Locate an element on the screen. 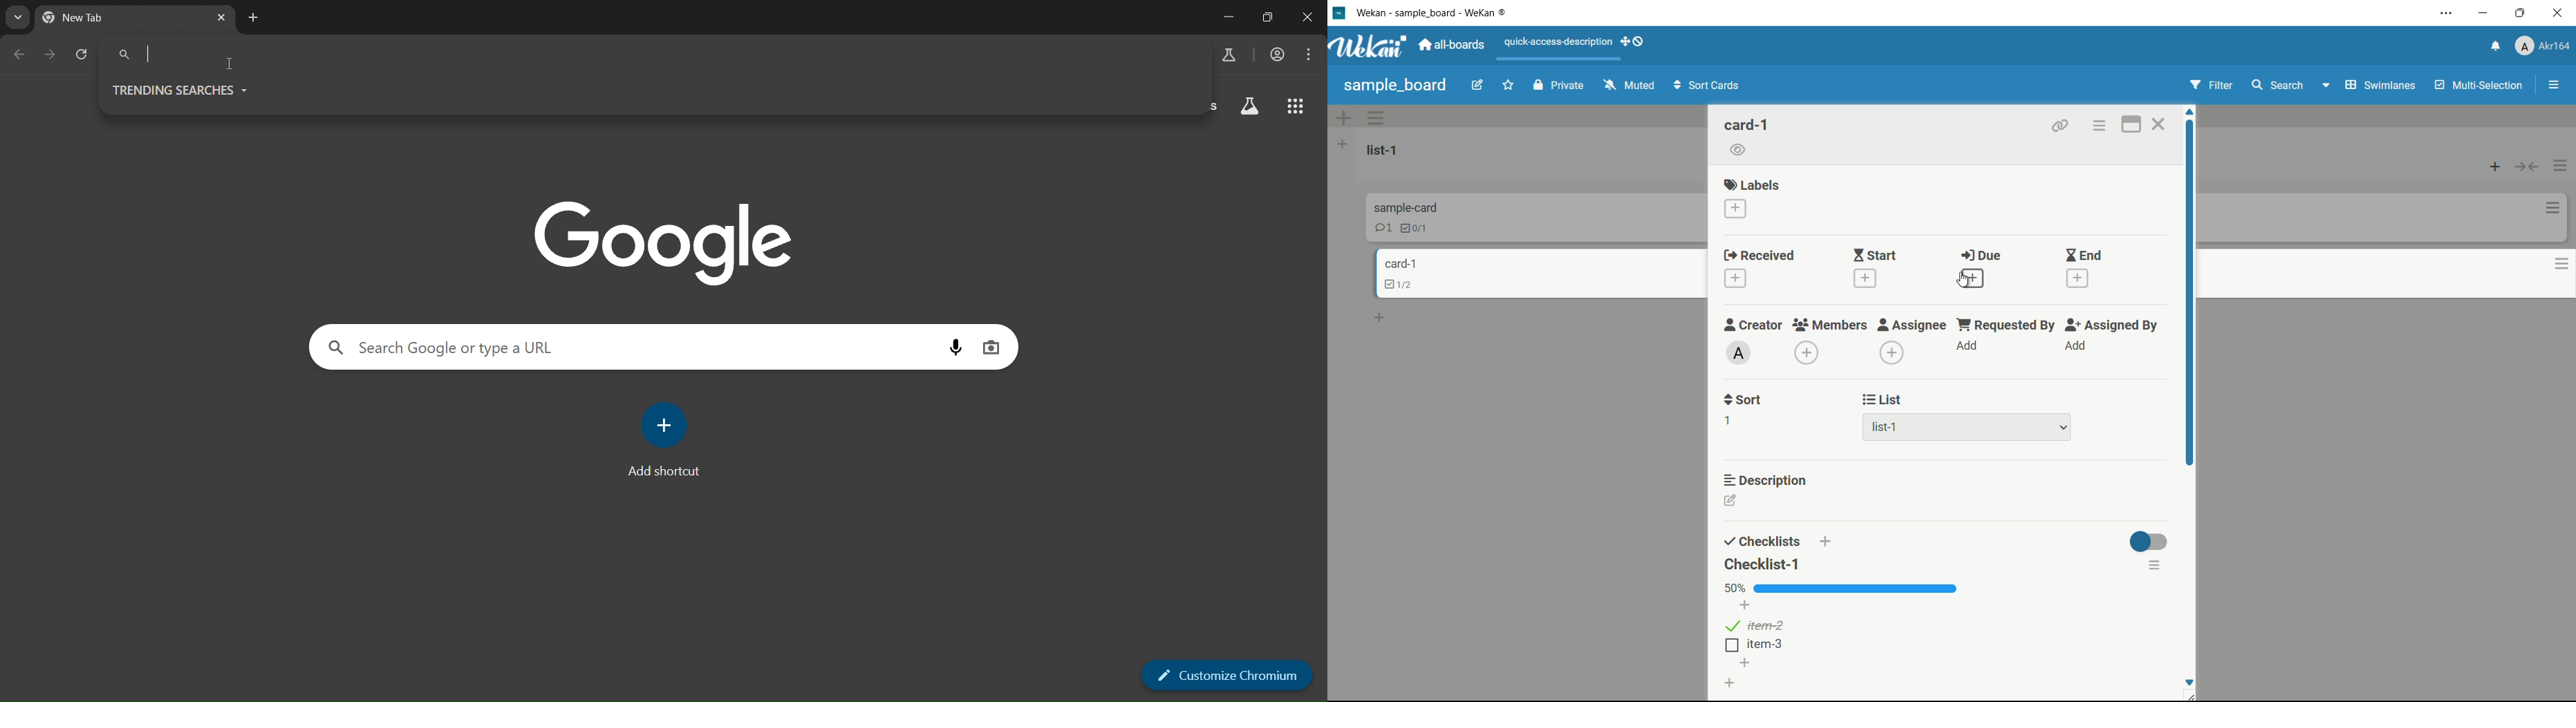  add date is located at coordinates (1867, 280).